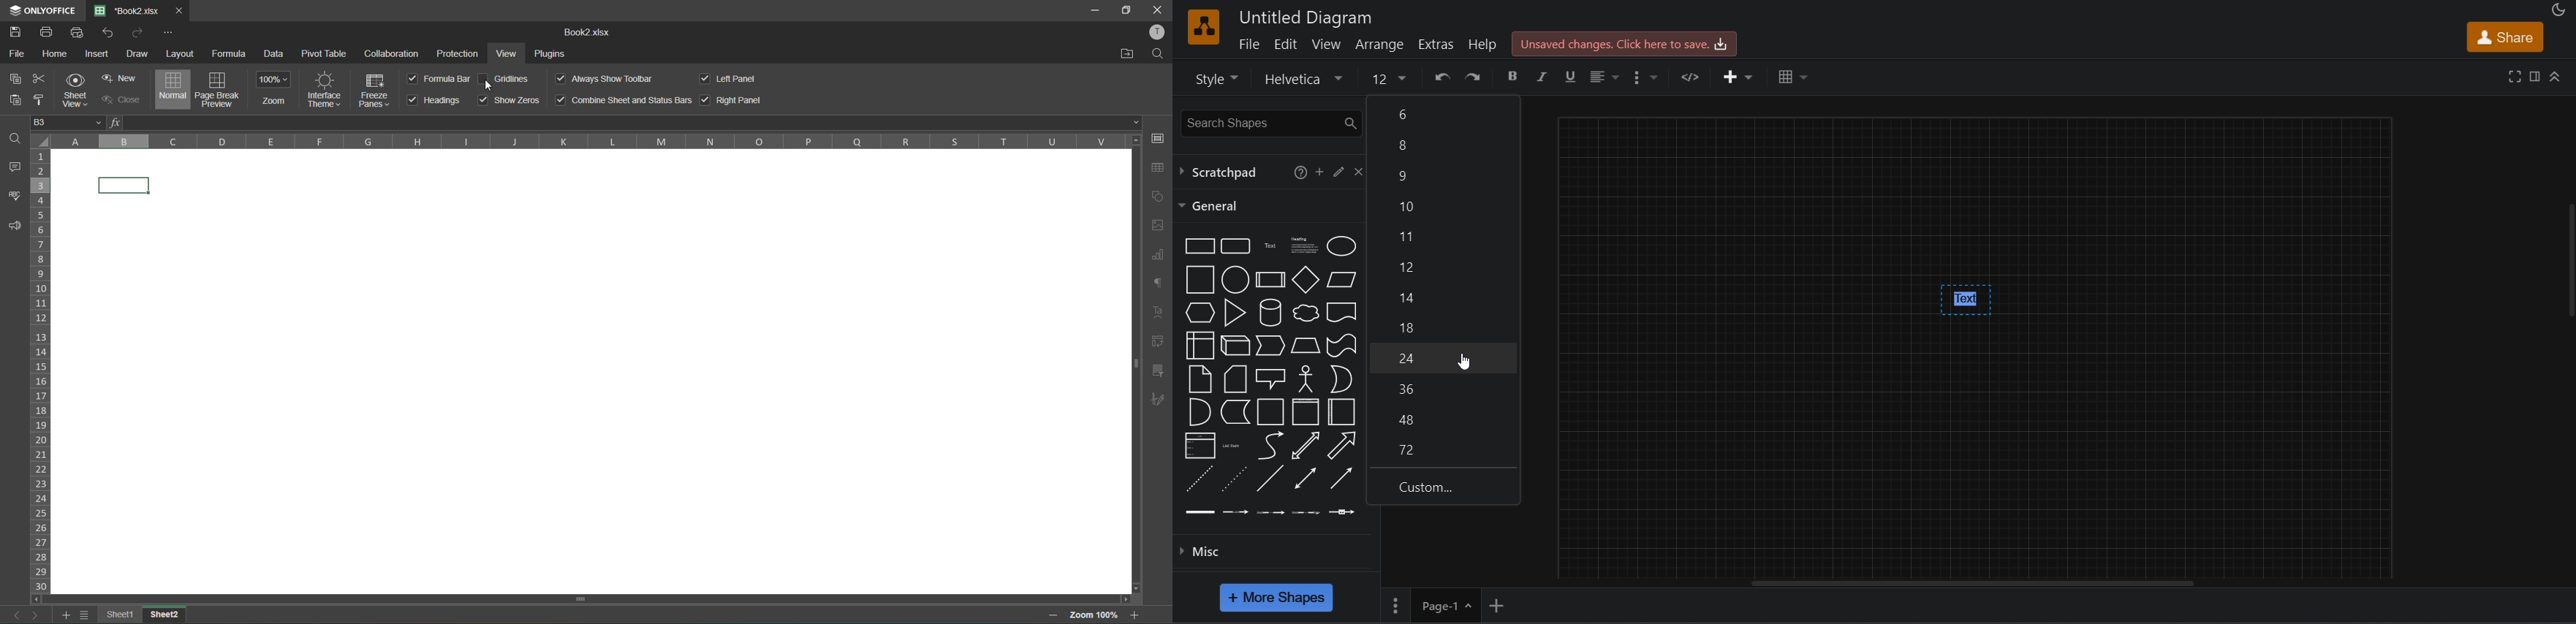 This screenshot has height=644, width=2576. Describe the element at coordinates (1463, 362) in the screenshot. I see `Cursor` at that location.